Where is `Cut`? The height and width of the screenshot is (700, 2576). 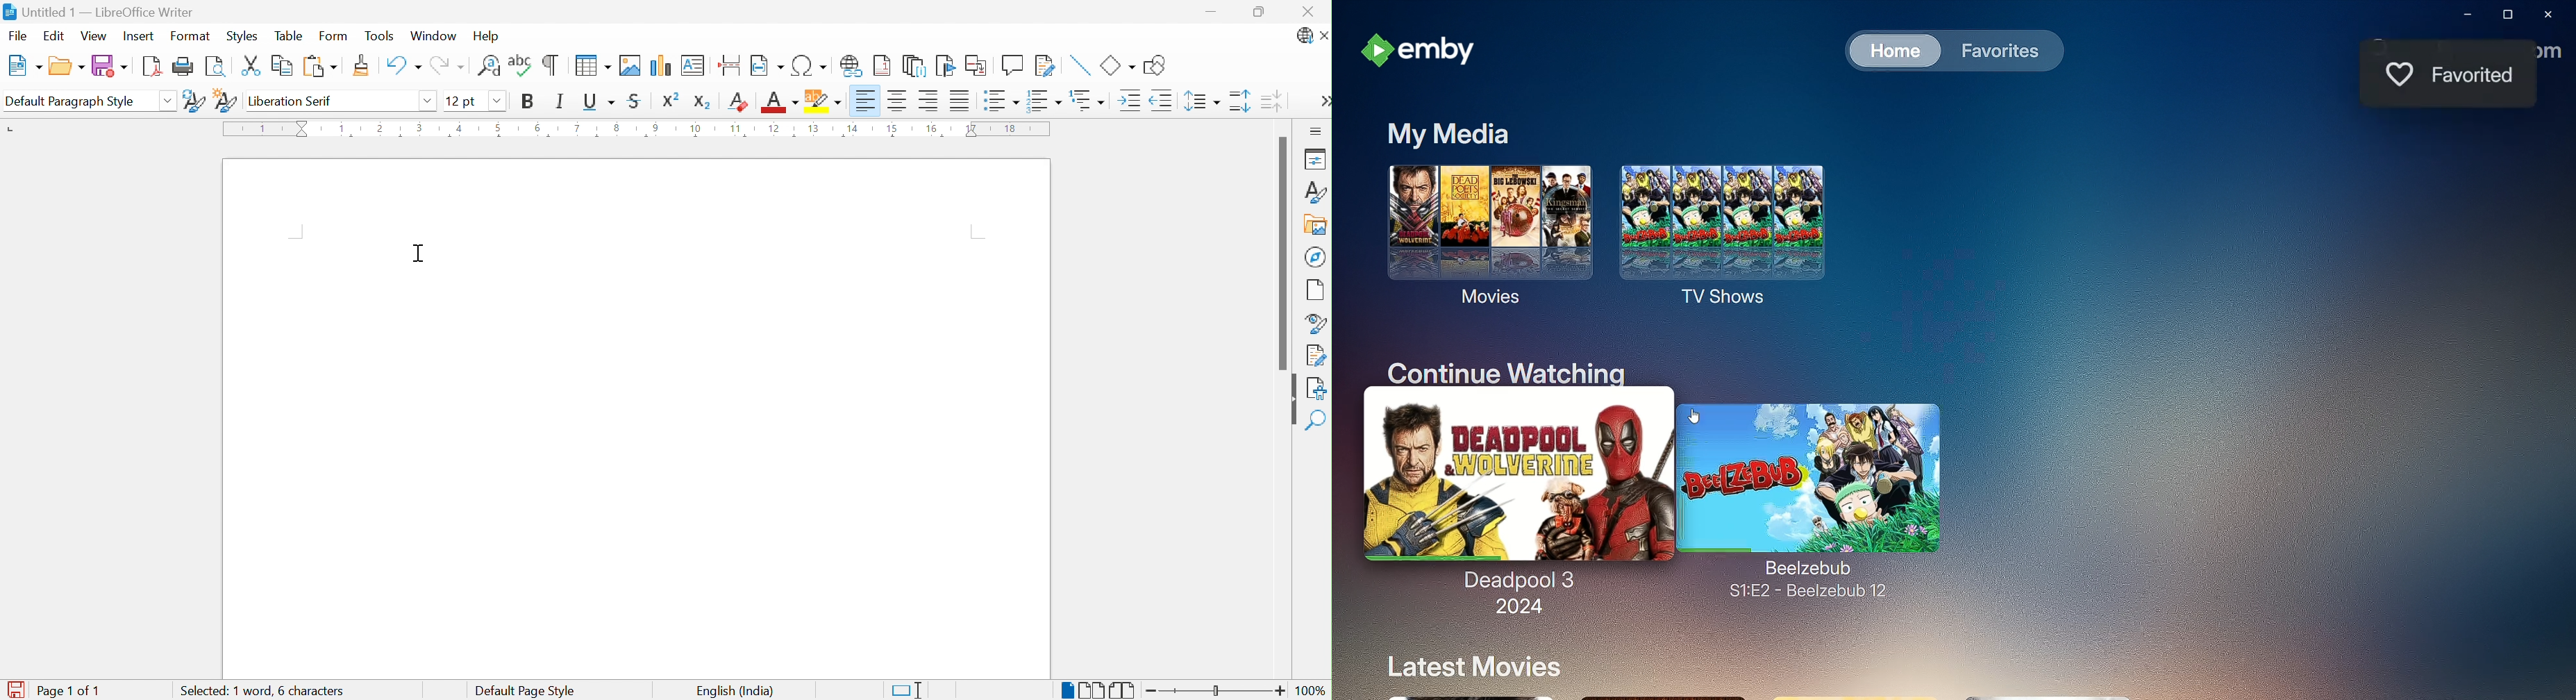
Cut is located at coordinates (251, 66).